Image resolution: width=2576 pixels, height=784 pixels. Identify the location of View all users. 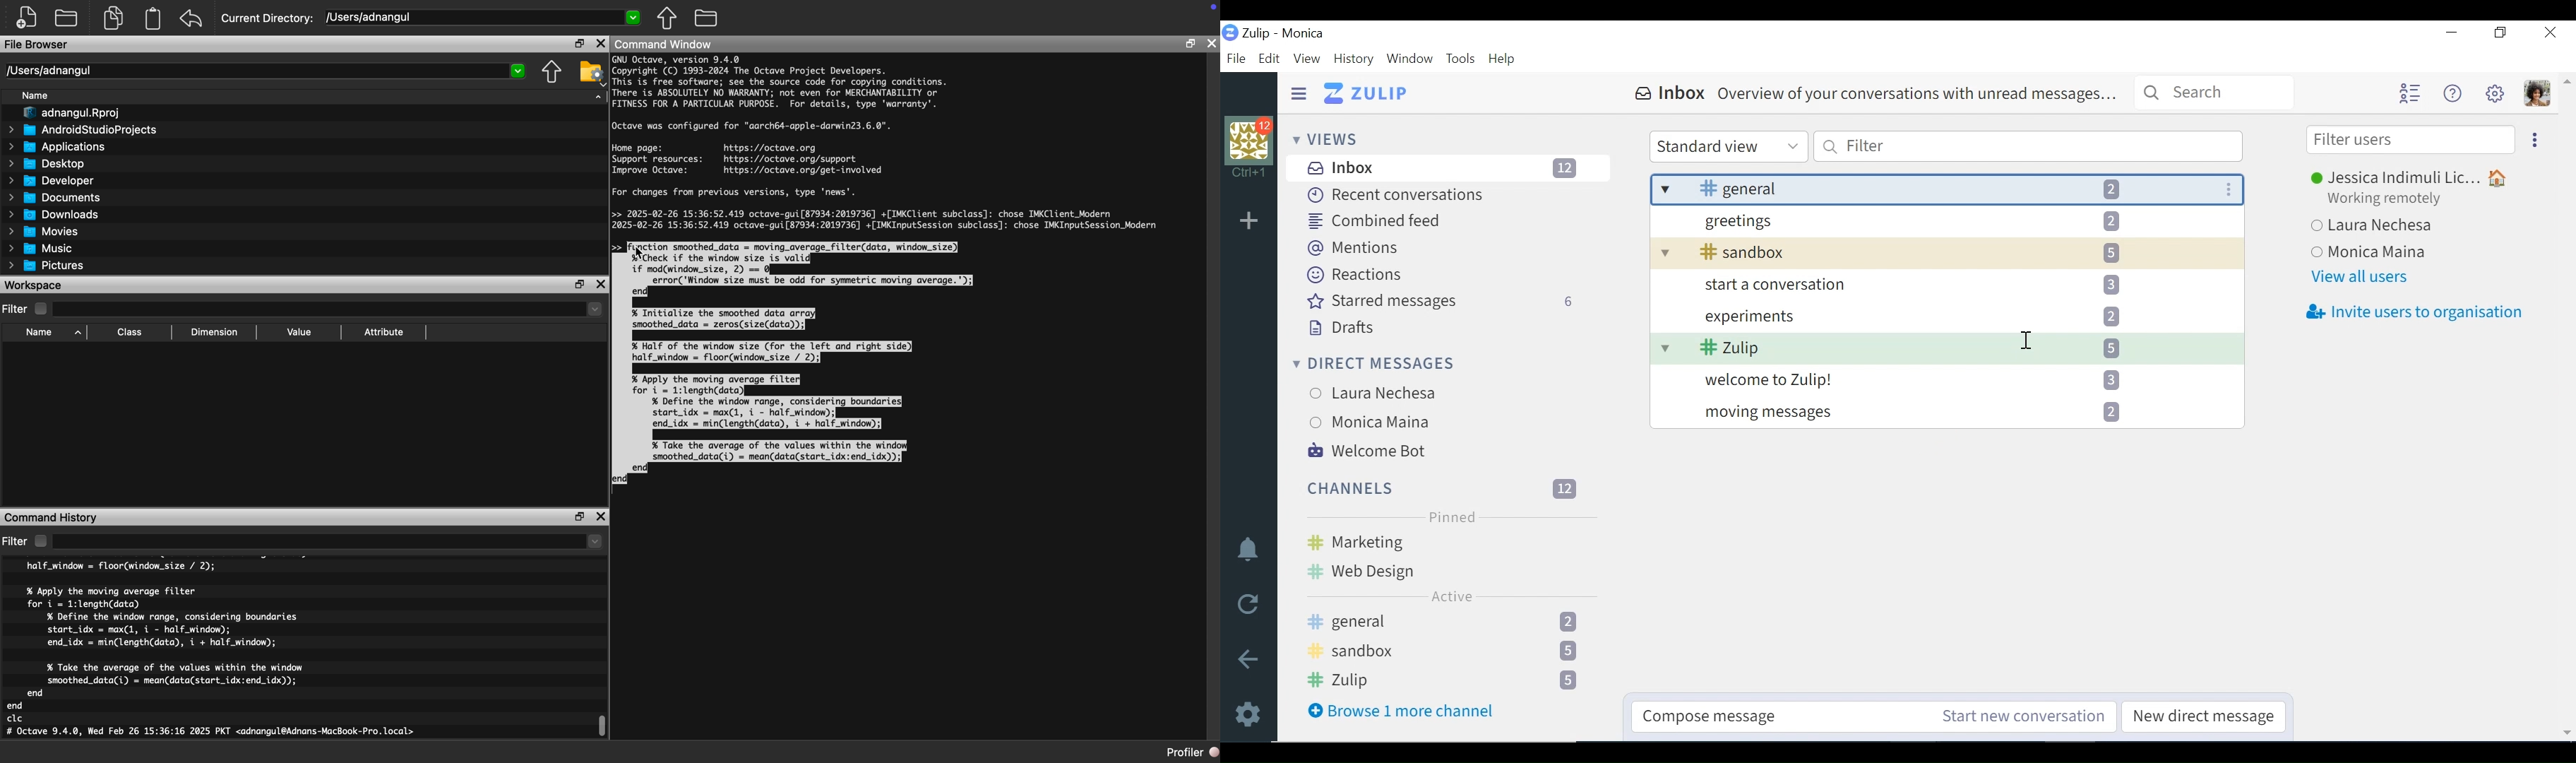
(2368, 277).